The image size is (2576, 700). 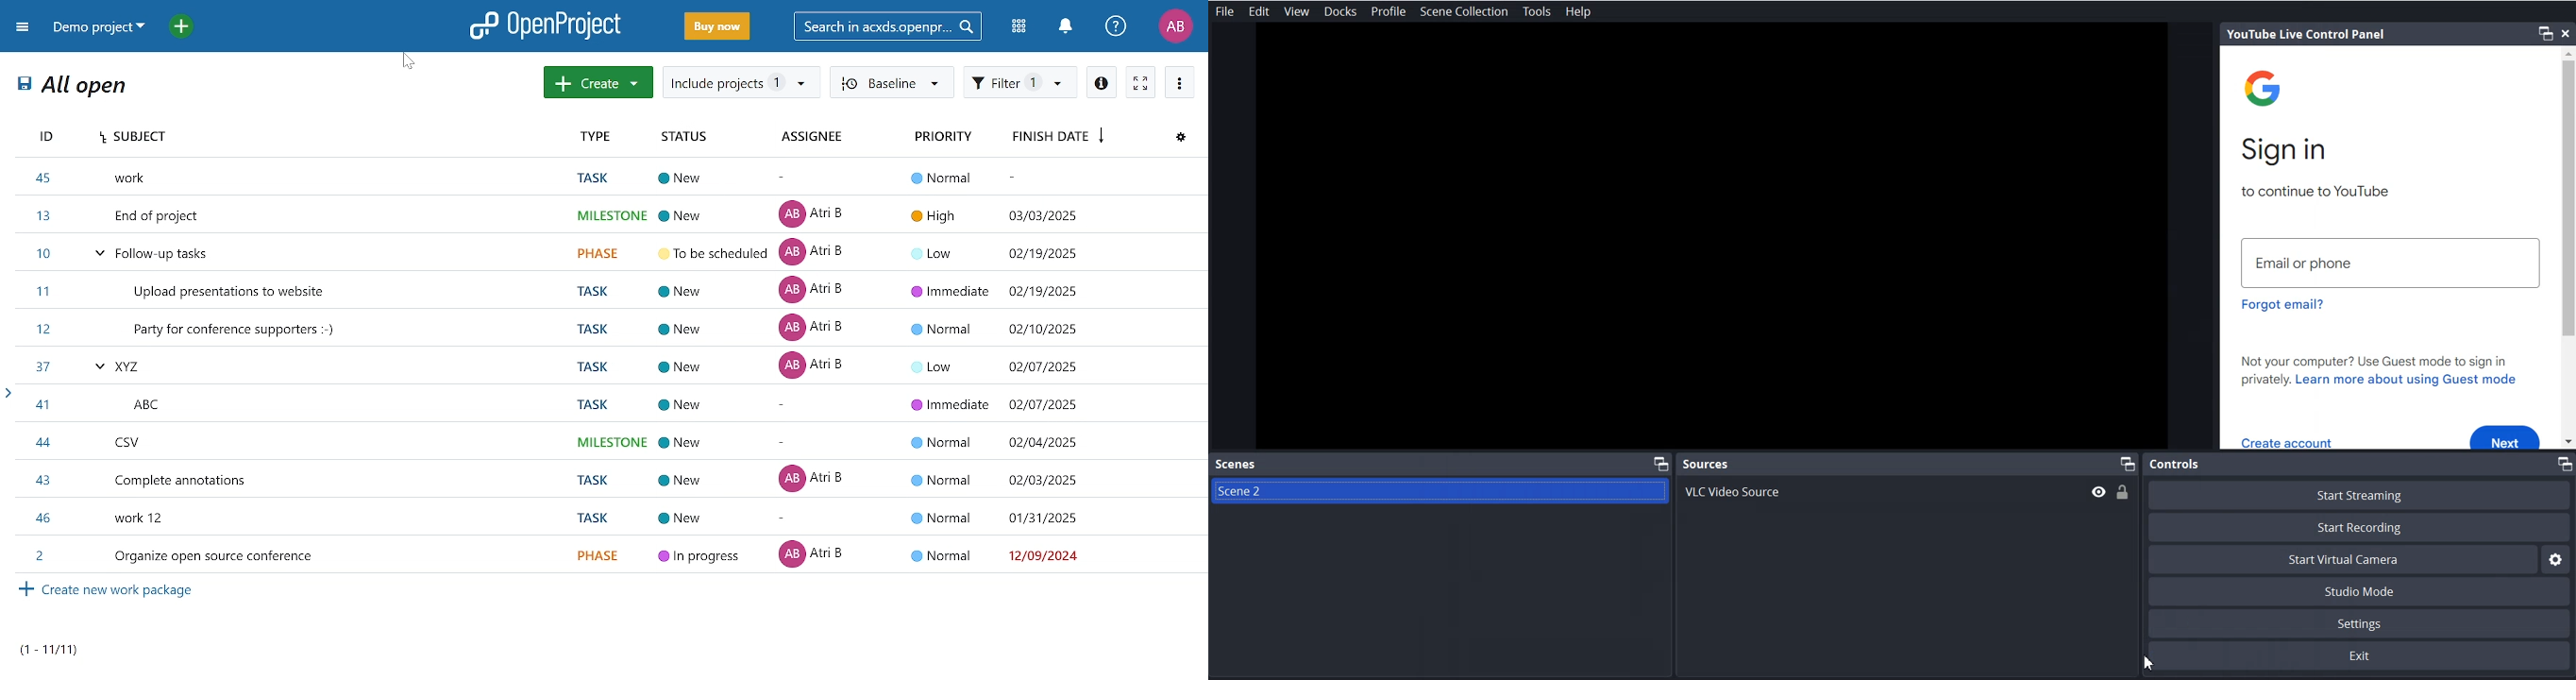 What do you see at coordinates (2175, 464) in the screenshot?
I see `Contols` at bounding box center [2175, 464].